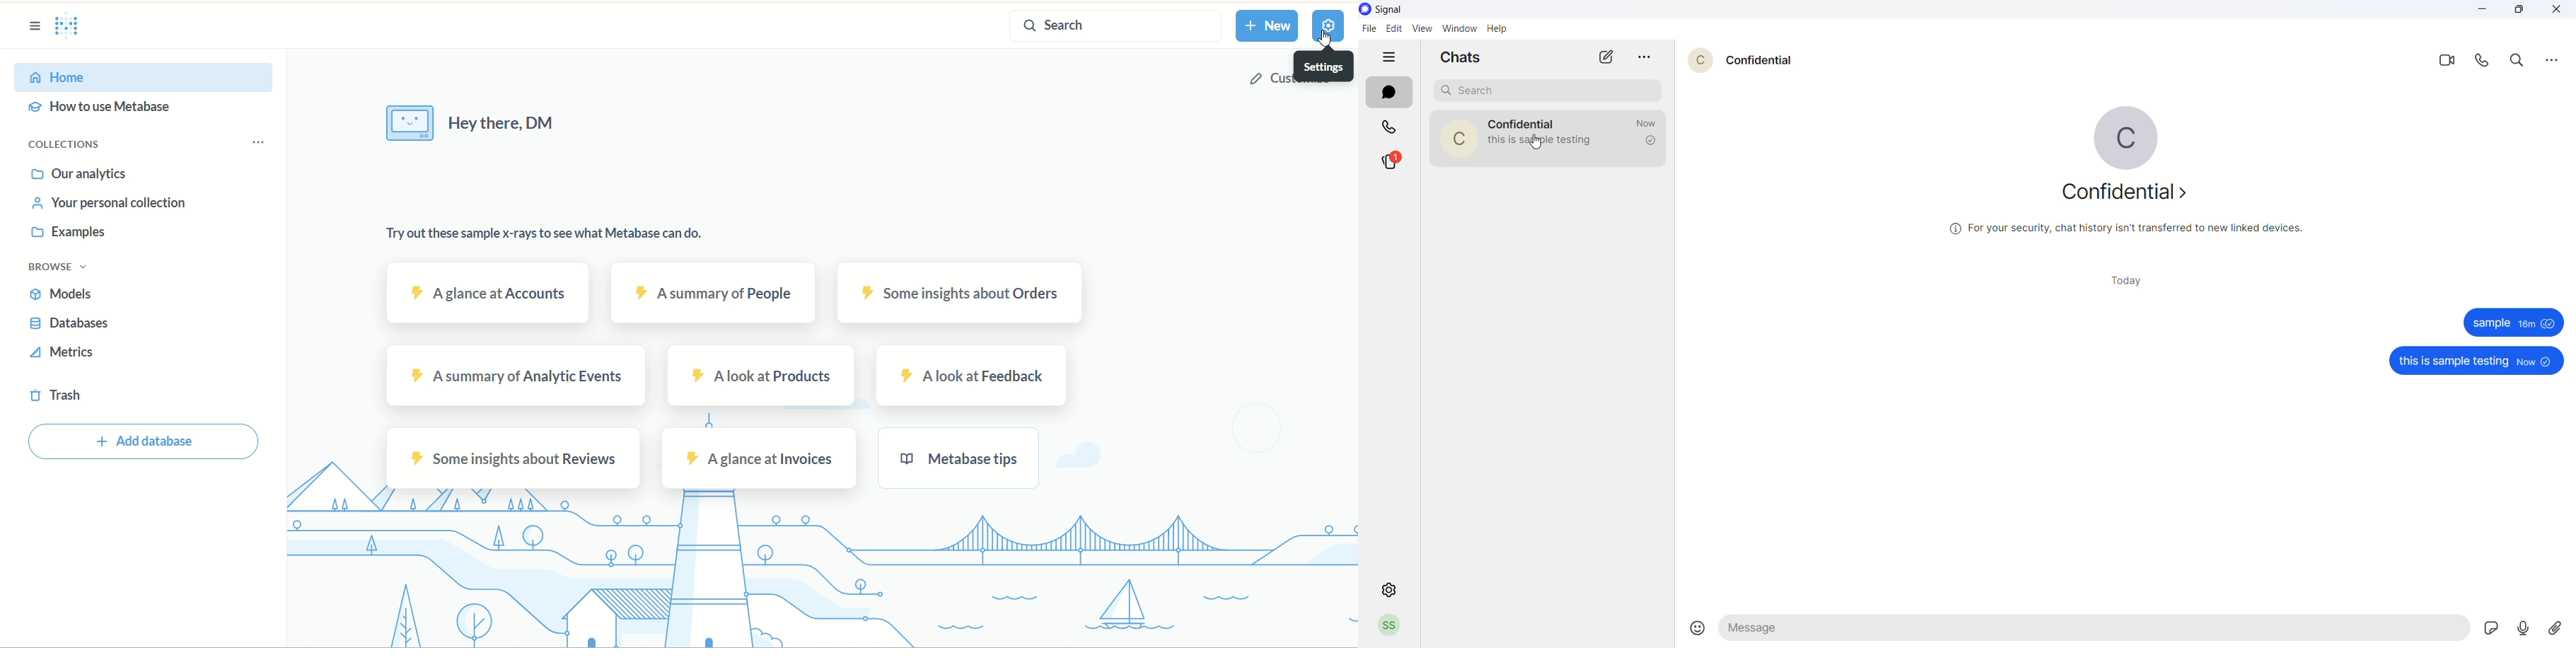 The height and width of the screenshot is (672, 2576). What do you see at coordinates (2133, 280) in the screenshot?
I see `today chat` at bounding box center [2133, 280].